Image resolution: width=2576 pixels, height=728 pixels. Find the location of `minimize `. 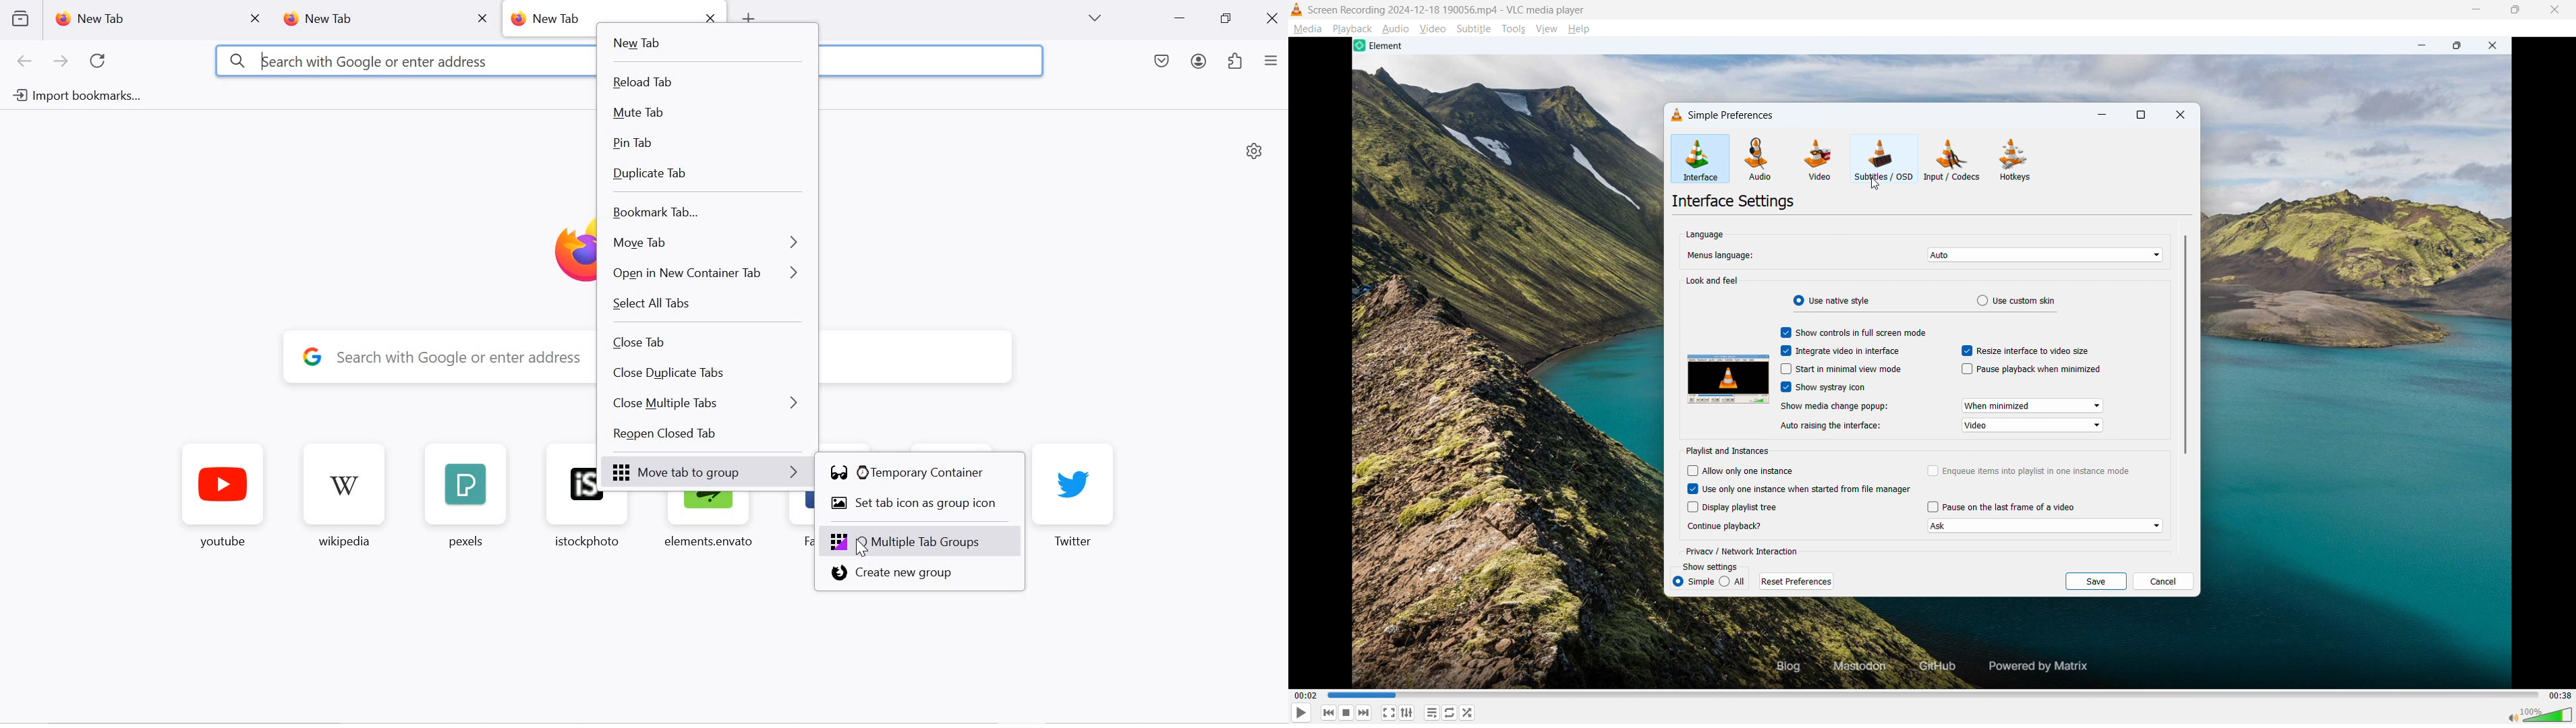

minimize  is located at coordinates (2103, 115).